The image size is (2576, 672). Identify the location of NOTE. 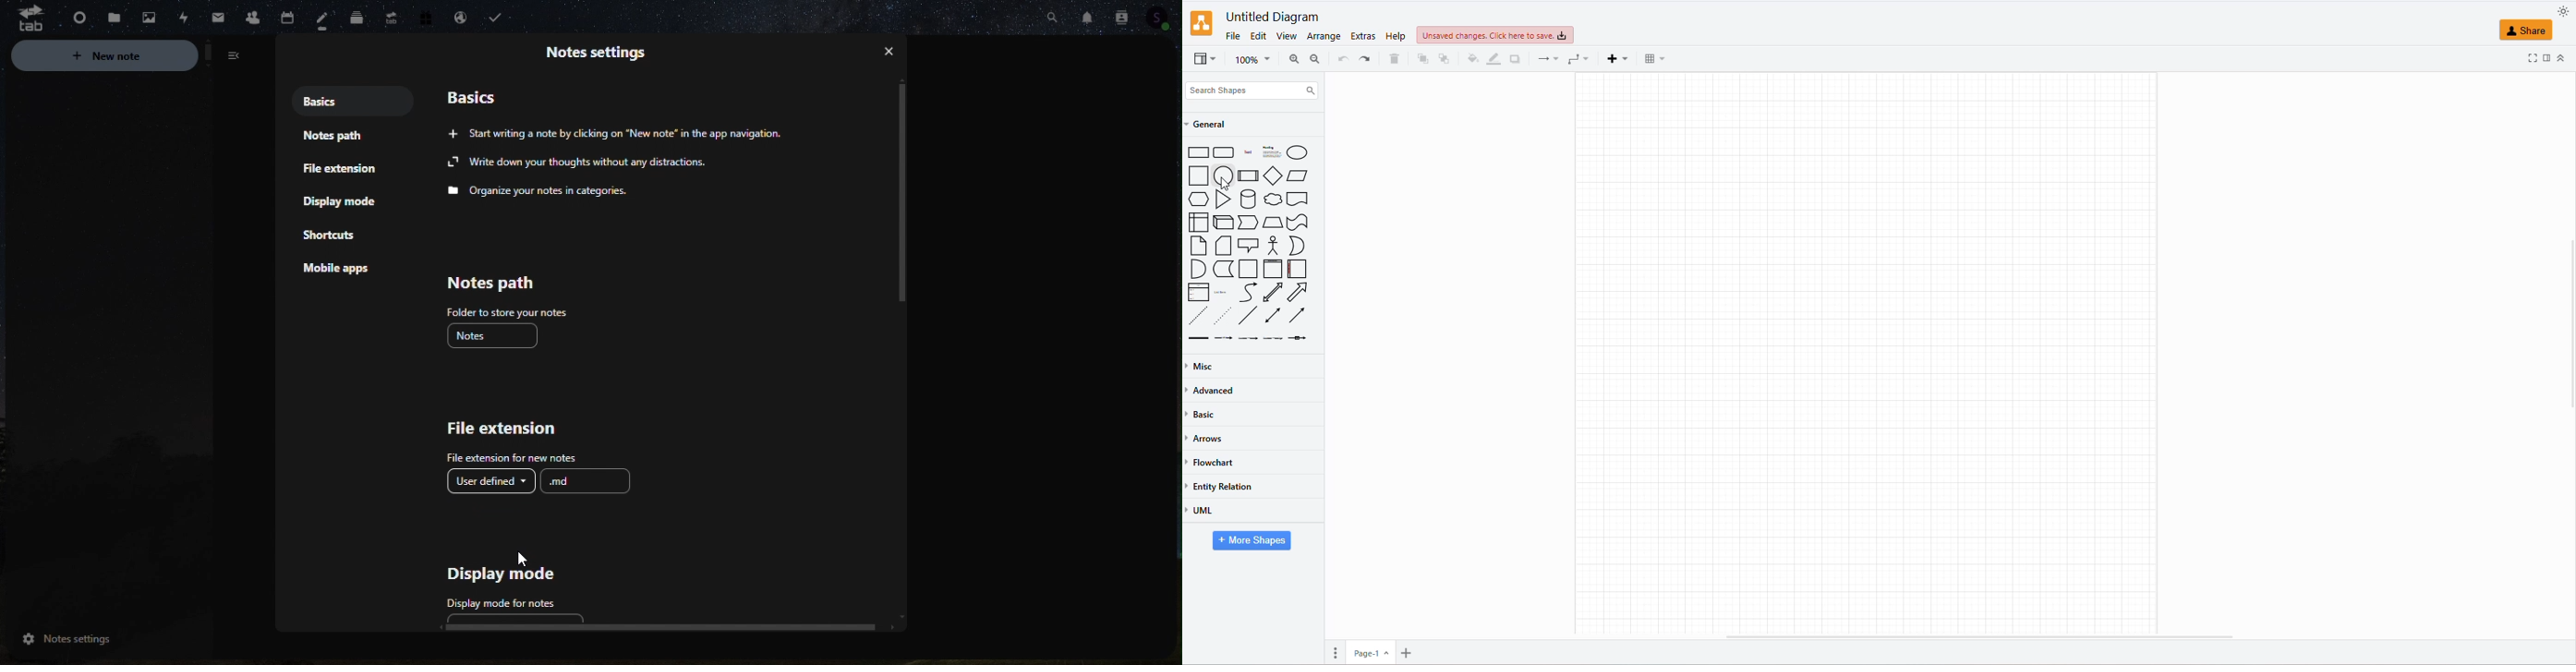
(1197, 247).